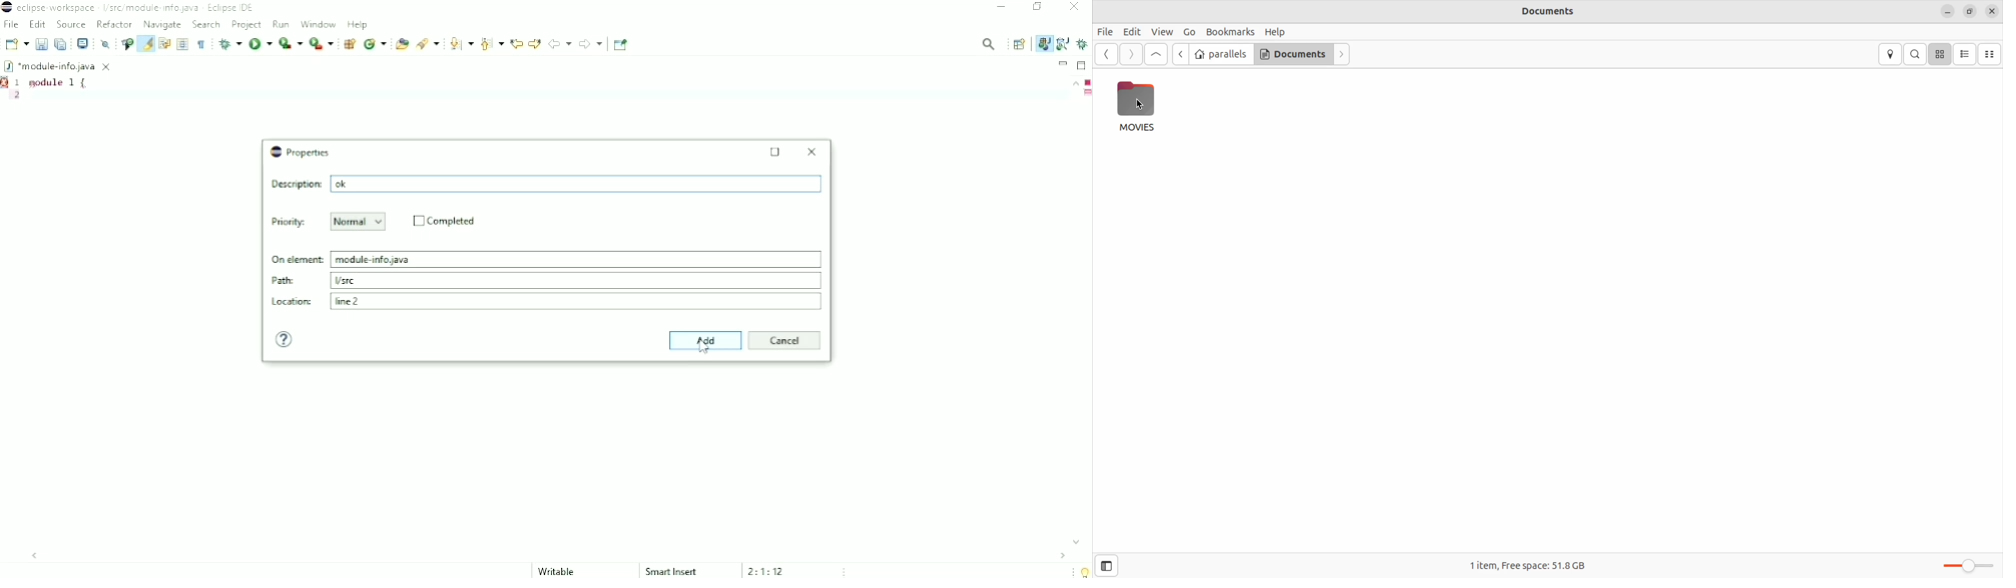  What do you see at coordinates (114, 24) in the screenshot?
I see `Refactor` at bounding box center [114, 24].